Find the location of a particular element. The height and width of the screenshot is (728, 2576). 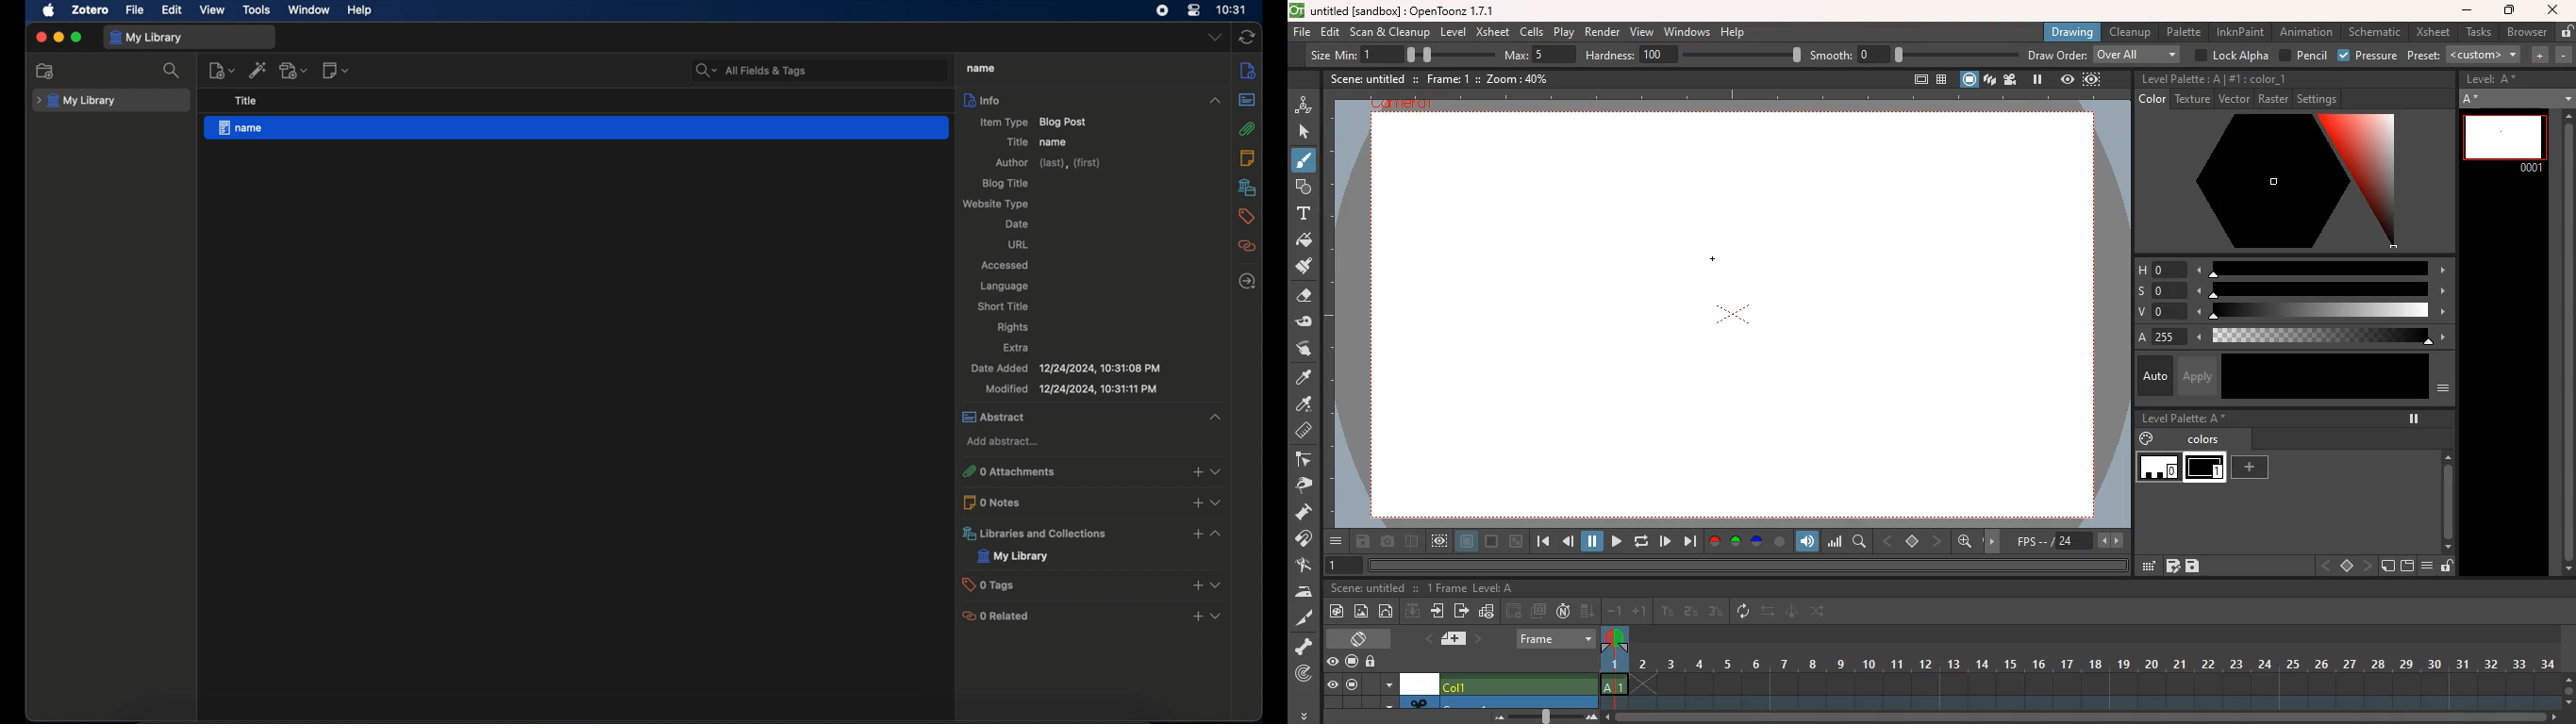

date is located at coordinates (1018, 223).